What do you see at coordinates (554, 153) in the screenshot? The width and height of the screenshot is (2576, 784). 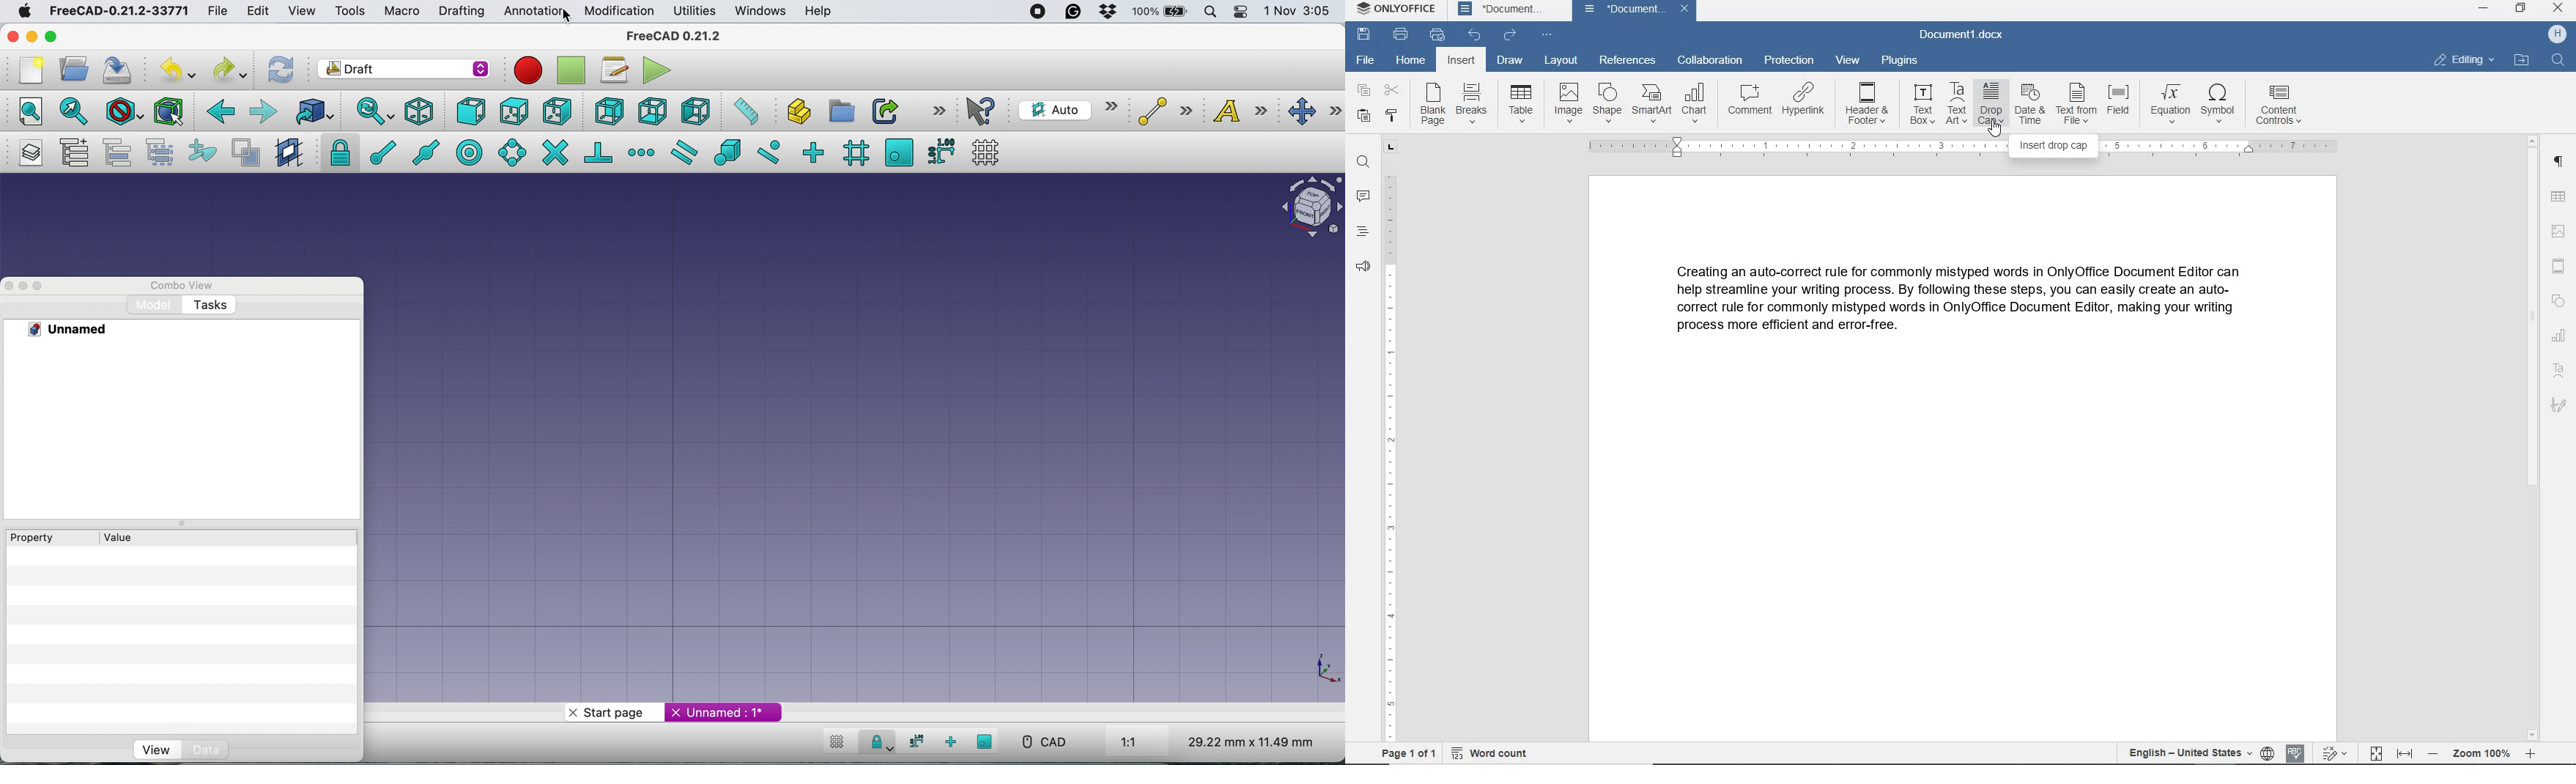 I see `snap intersection` at bounding box center [554, 153].